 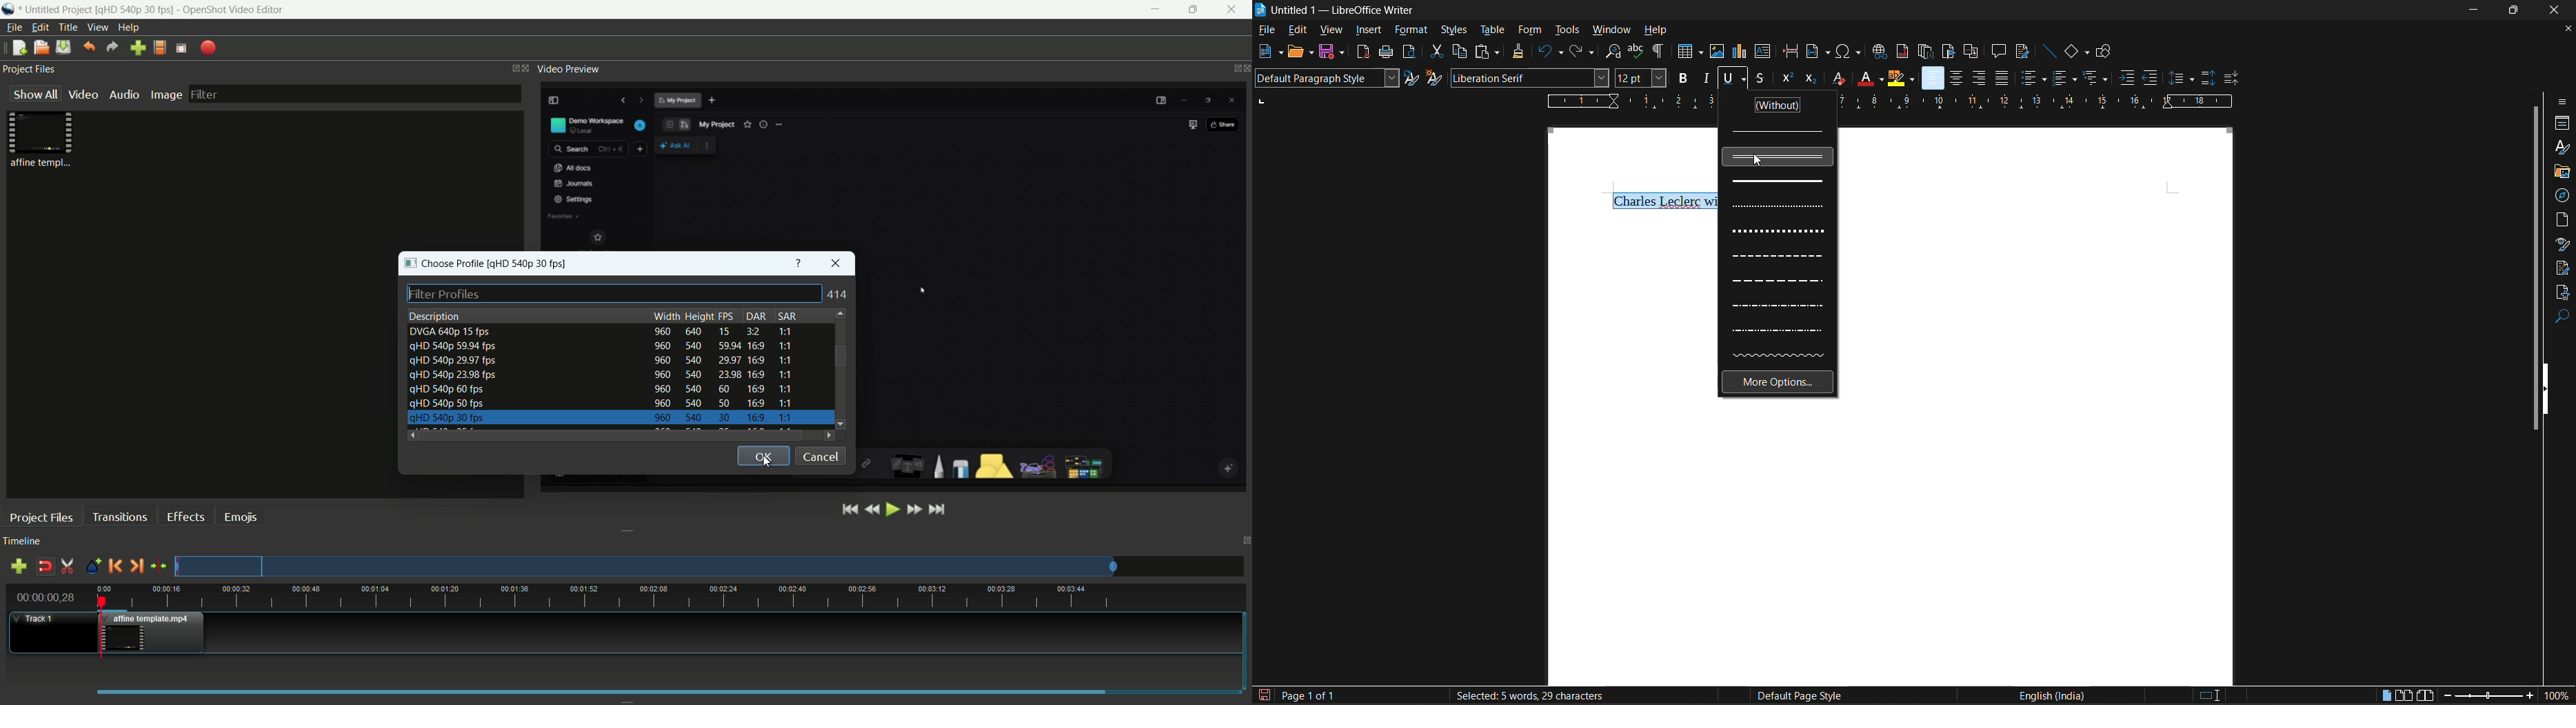 I want to click on insert bookmark, so click(x=1946, y=52).